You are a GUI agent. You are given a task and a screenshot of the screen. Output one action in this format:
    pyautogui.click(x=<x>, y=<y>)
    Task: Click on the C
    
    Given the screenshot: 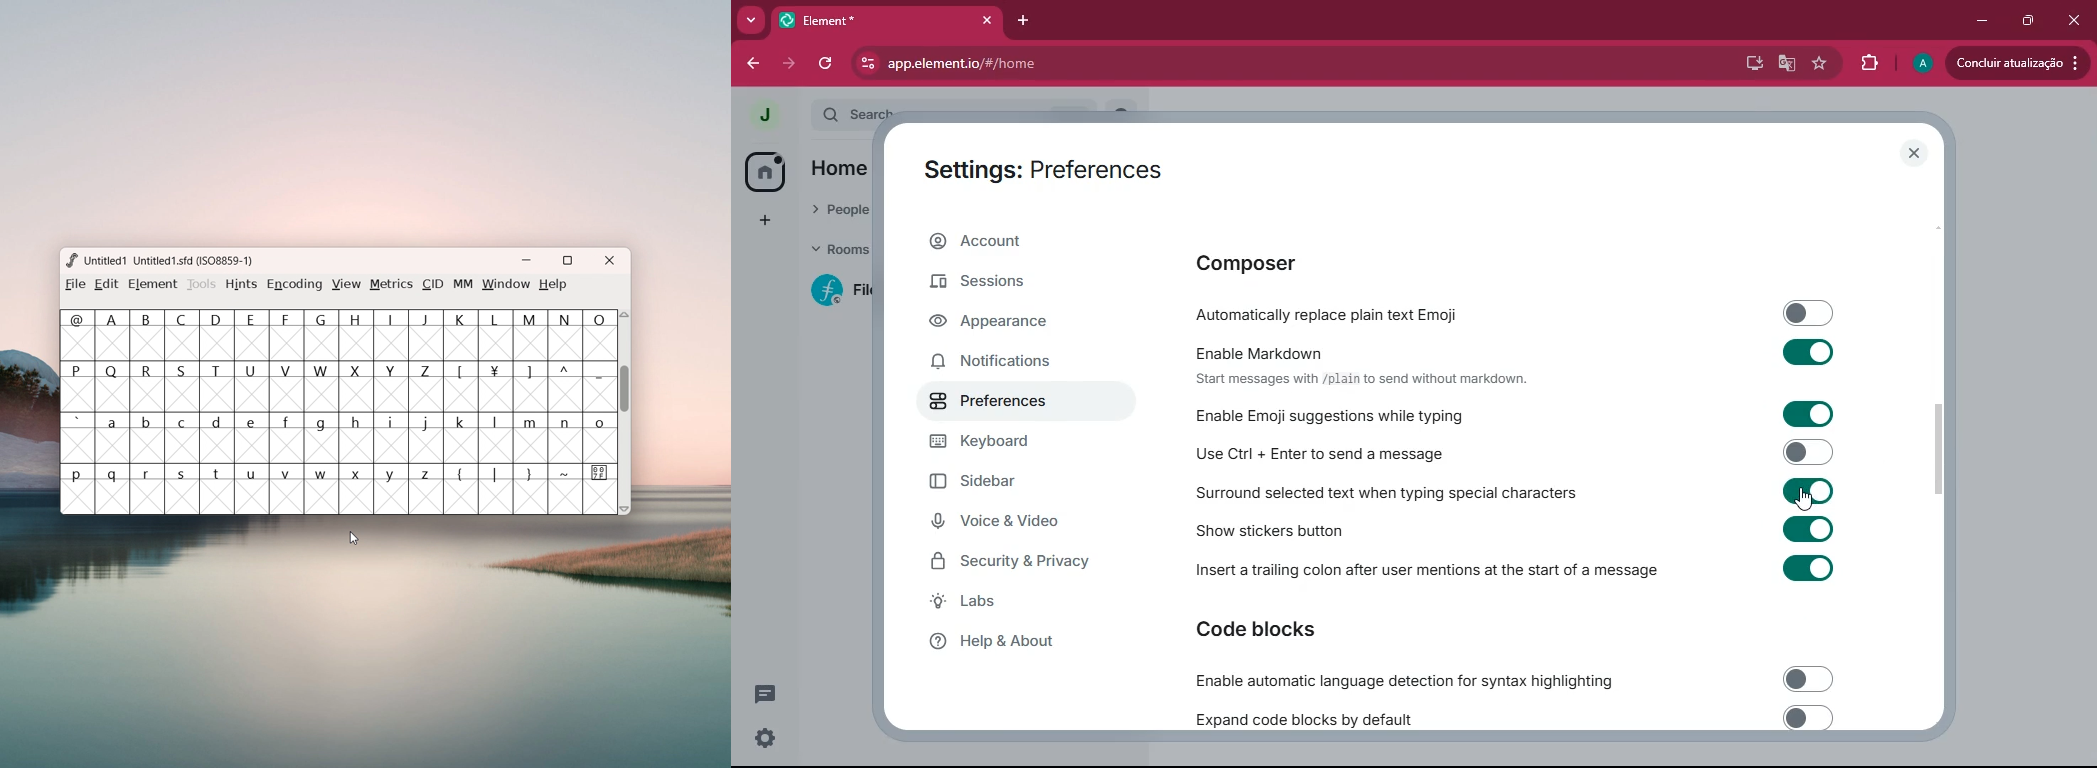 What is the action you would take?
    pyautogui.click(x=183, y=335)
    